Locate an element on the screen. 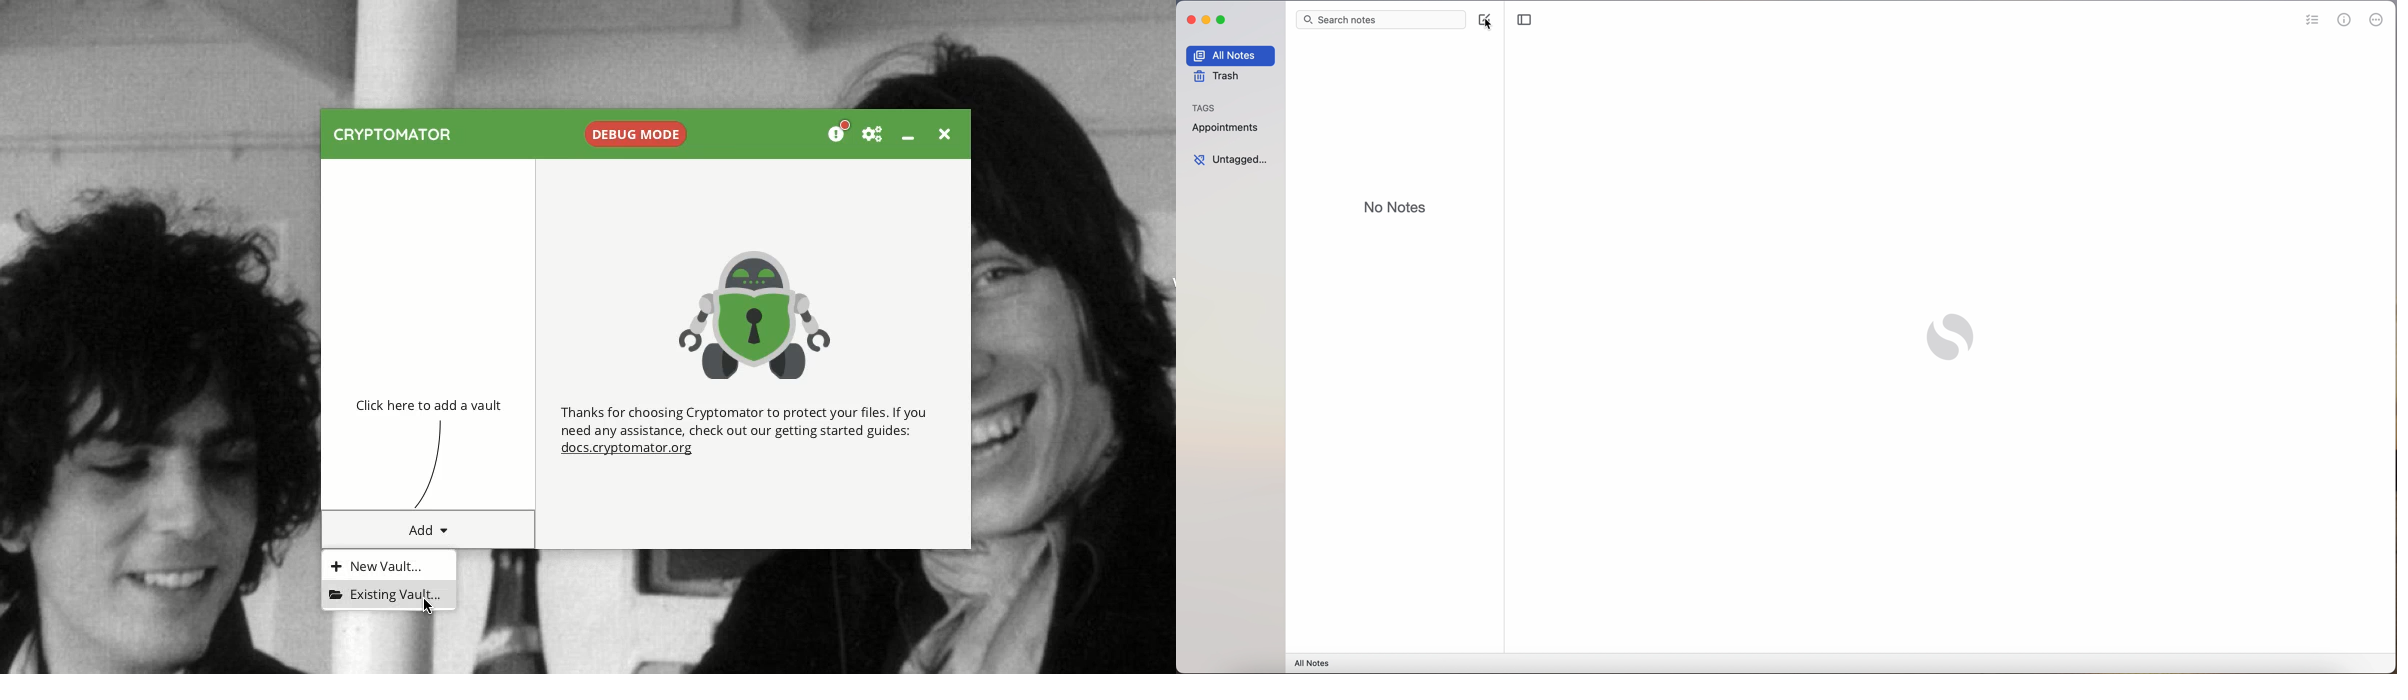 This screenshot has height=700, width=2408. New vault is located at coordinates (376, 564).